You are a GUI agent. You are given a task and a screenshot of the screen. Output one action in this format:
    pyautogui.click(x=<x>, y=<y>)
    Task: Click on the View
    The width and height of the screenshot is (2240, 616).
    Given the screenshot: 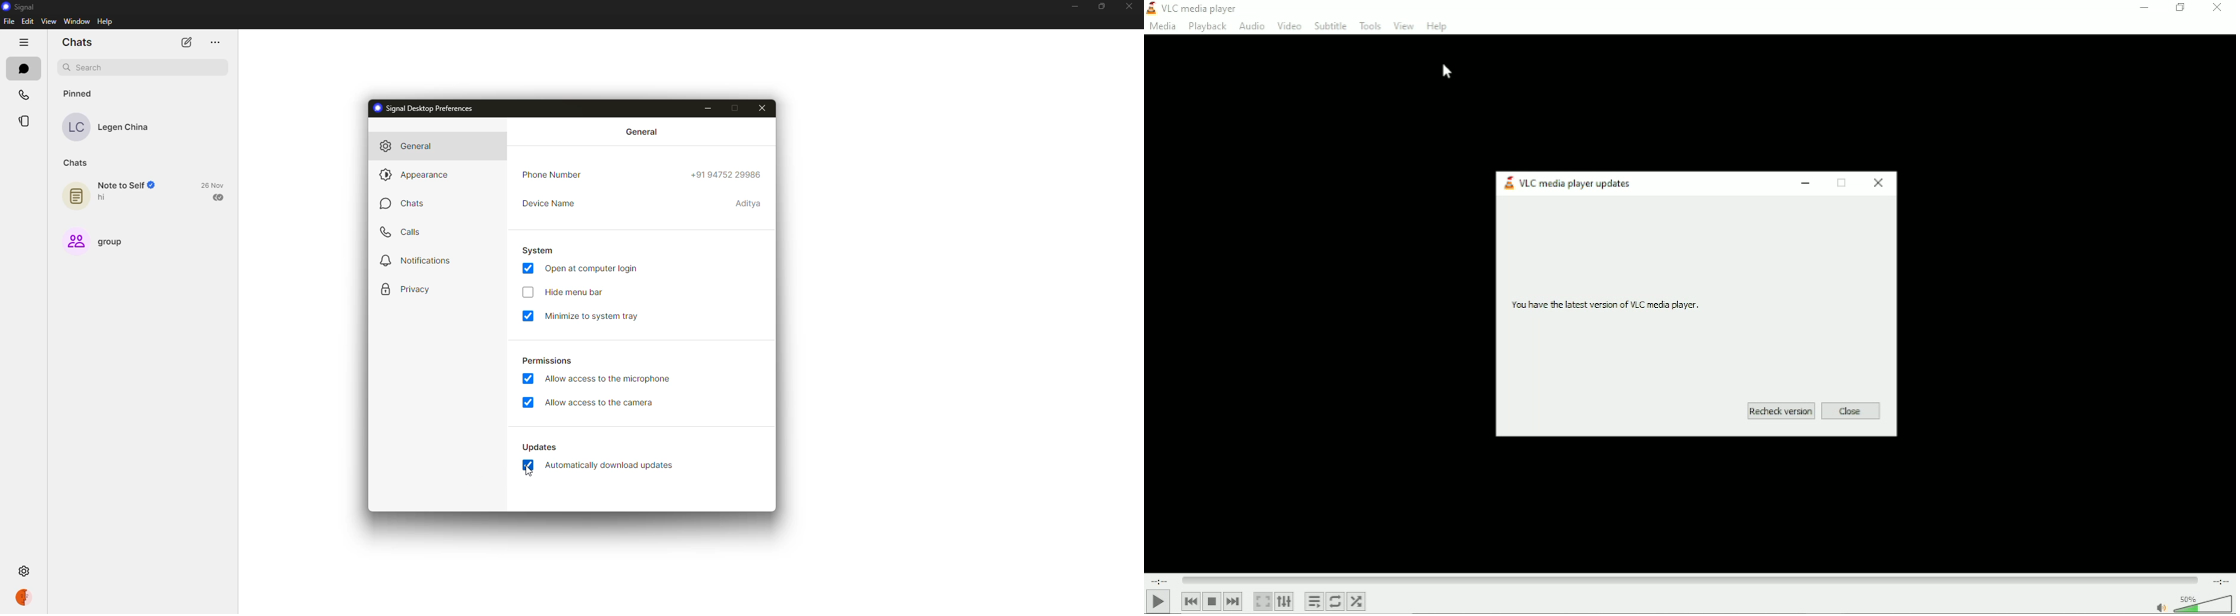 What is the action you would take?
    pyautogui.click(x=1404, y=25)
    